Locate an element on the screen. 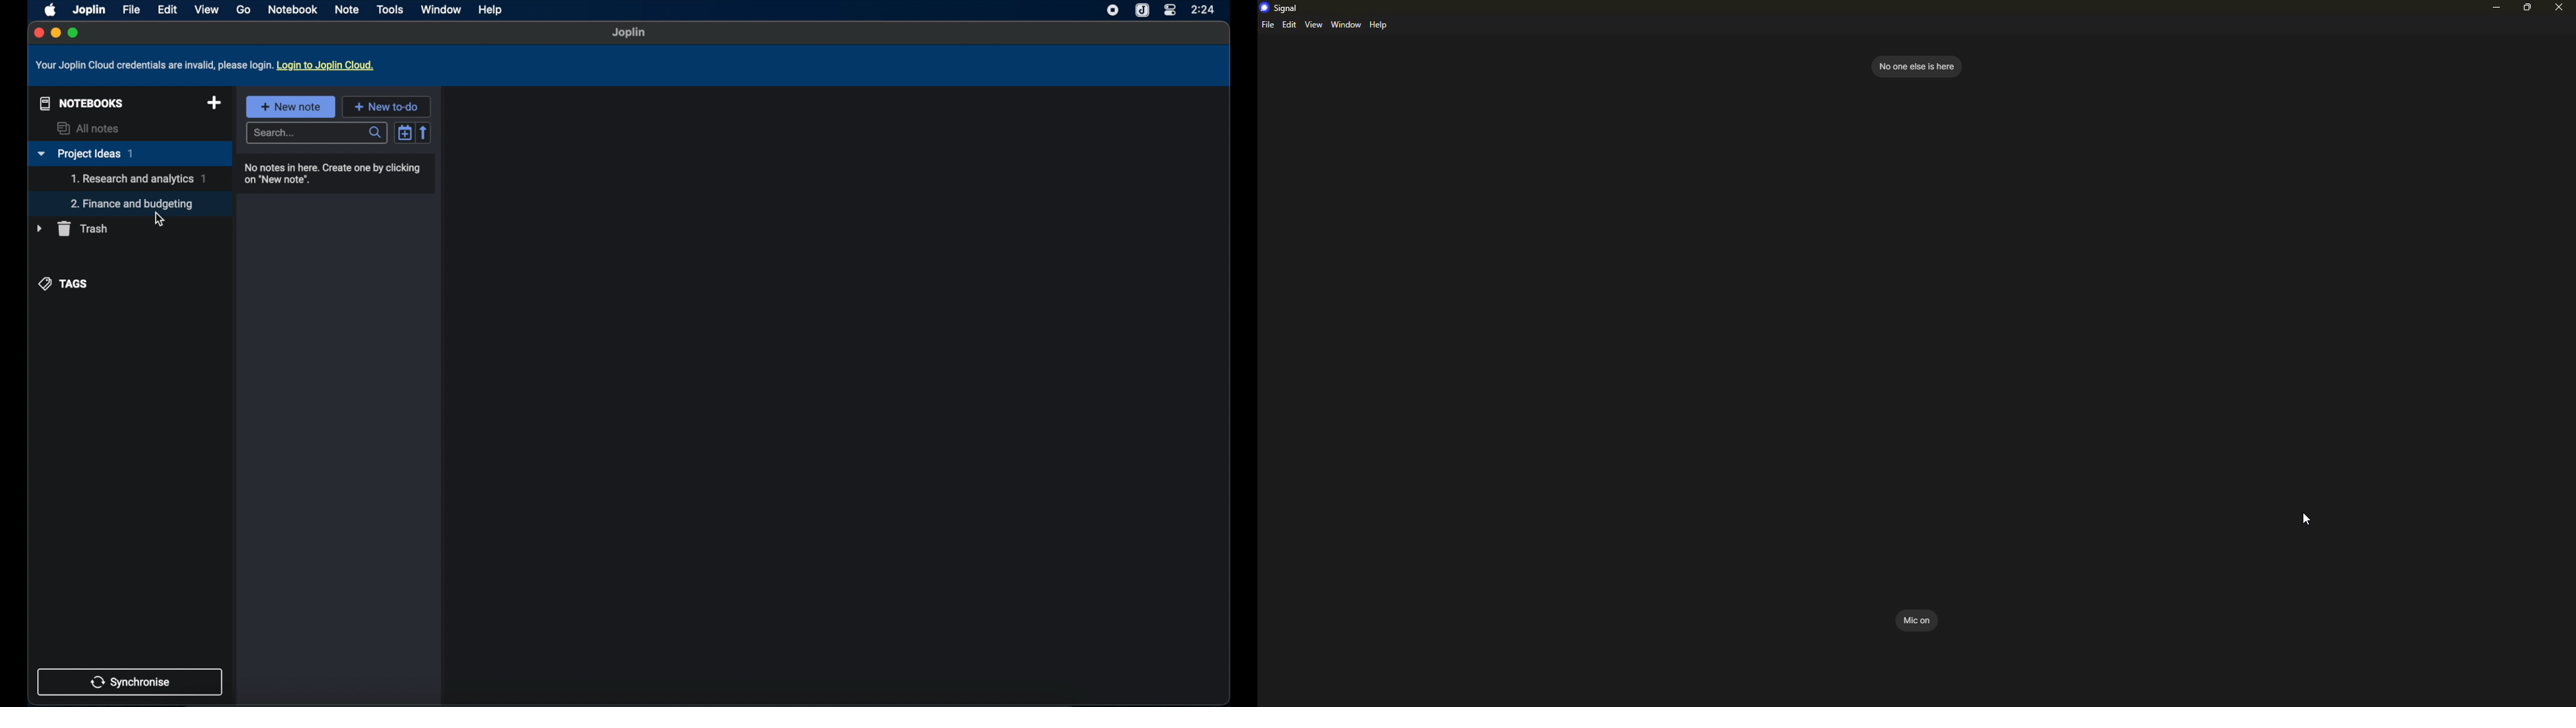 The width and height of the screenshot is (2576, 728). go is located at coordinates (243, 10).